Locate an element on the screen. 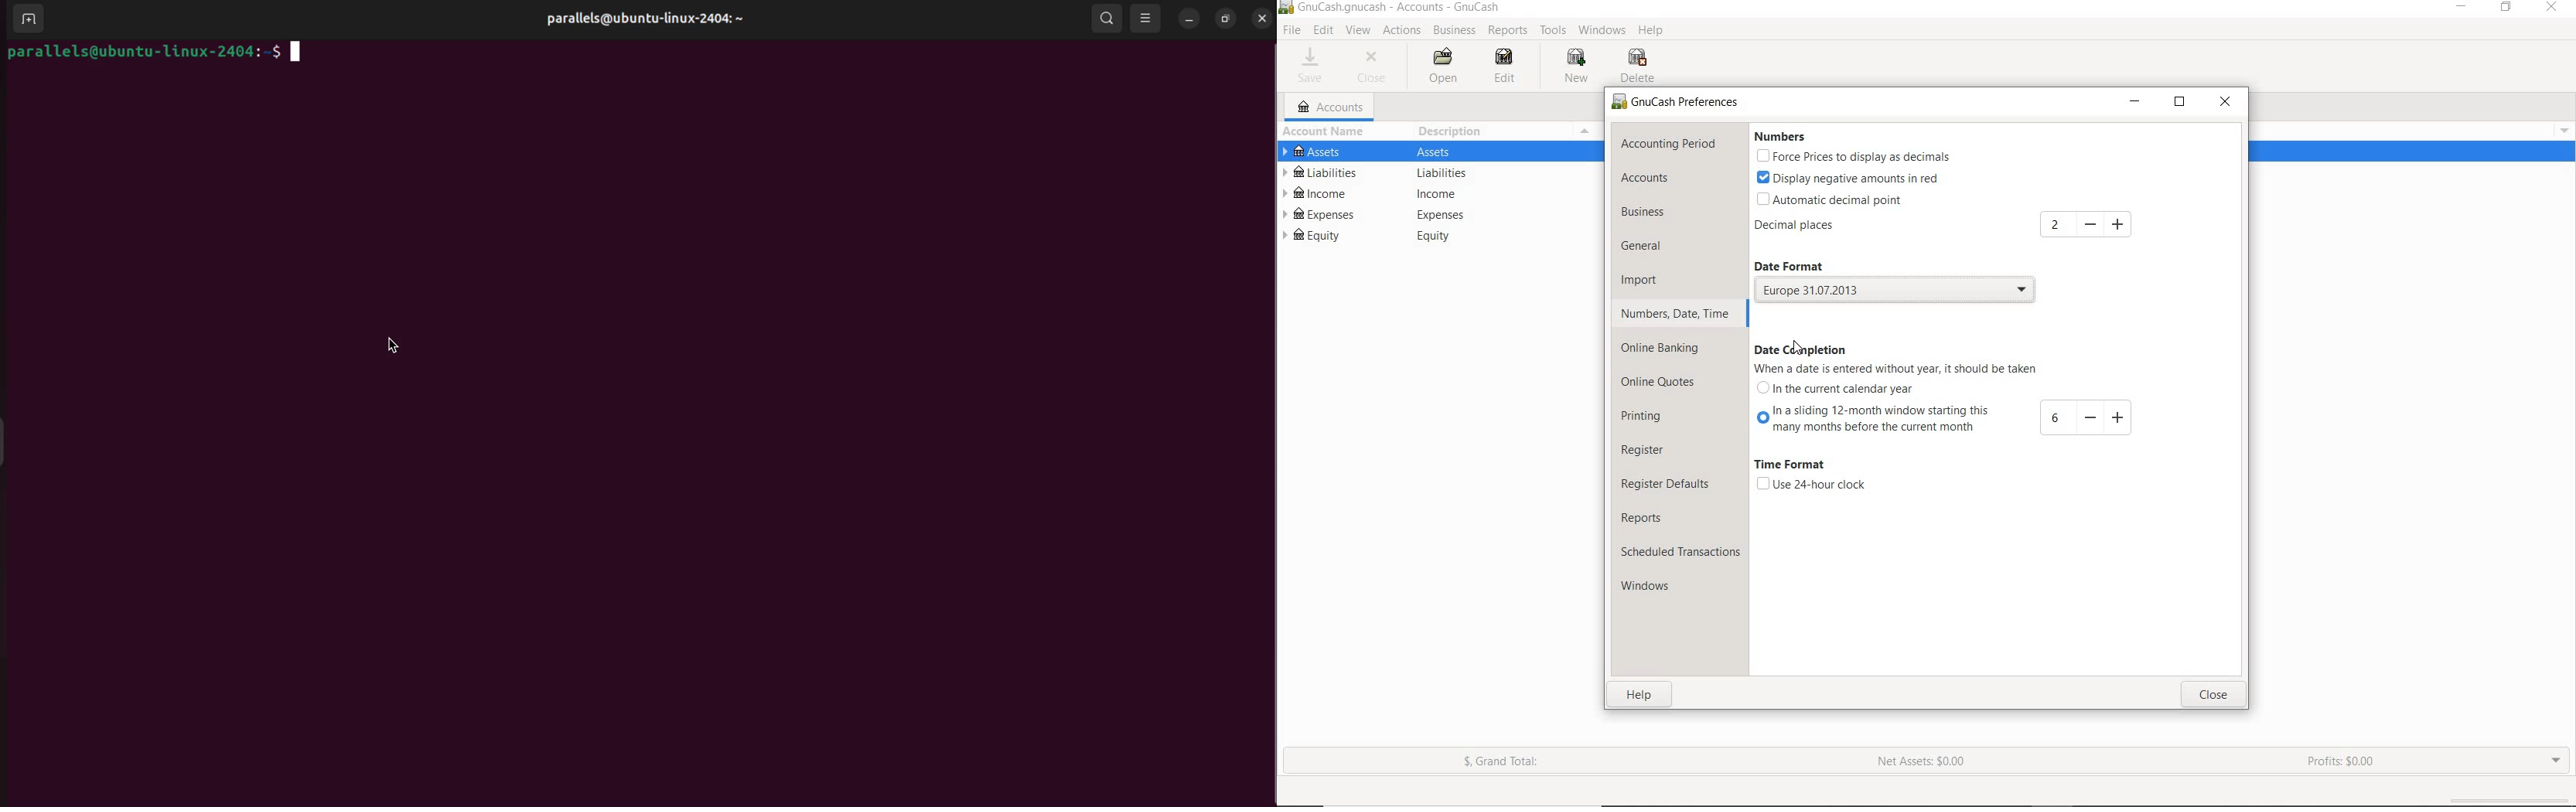 This screenshot has height=812, width=2576. RESTORE DOWN is located at coordinates (2511, 10).